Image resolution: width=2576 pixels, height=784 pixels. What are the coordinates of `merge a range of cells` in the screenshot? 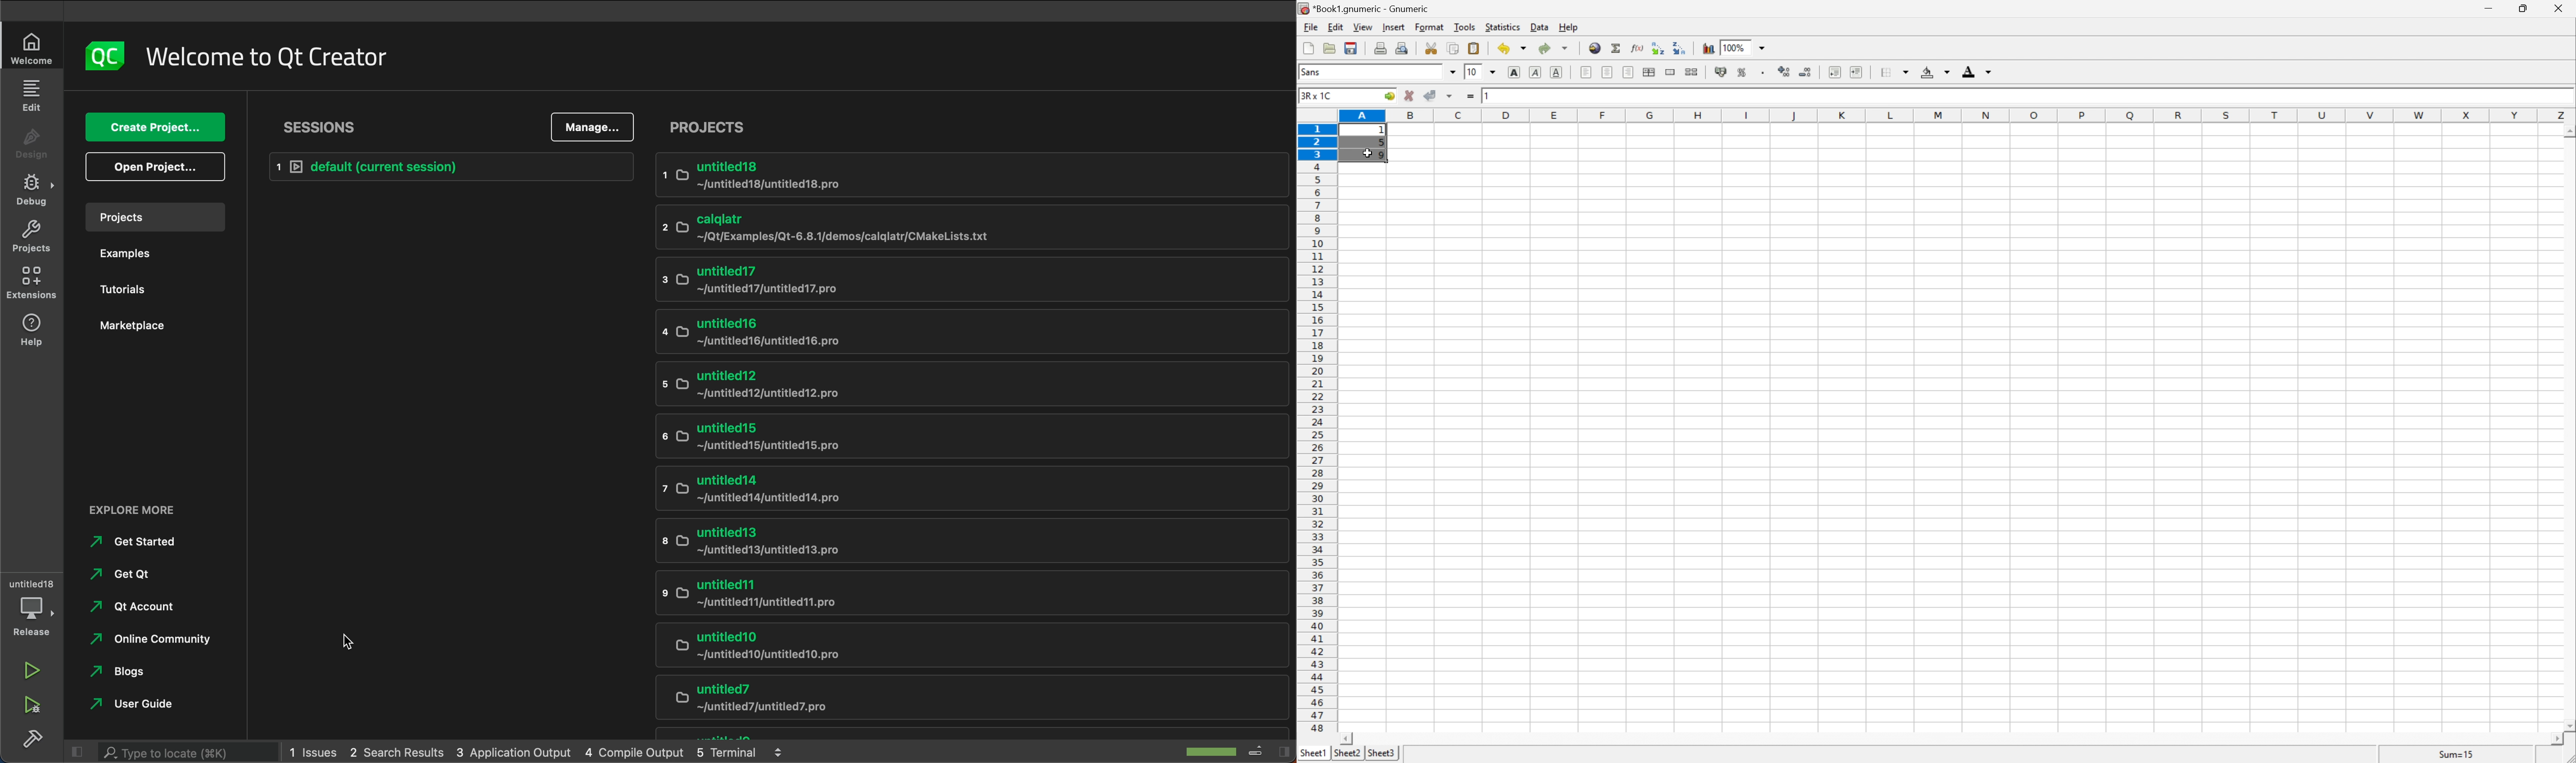 It's located at (1673, 72).